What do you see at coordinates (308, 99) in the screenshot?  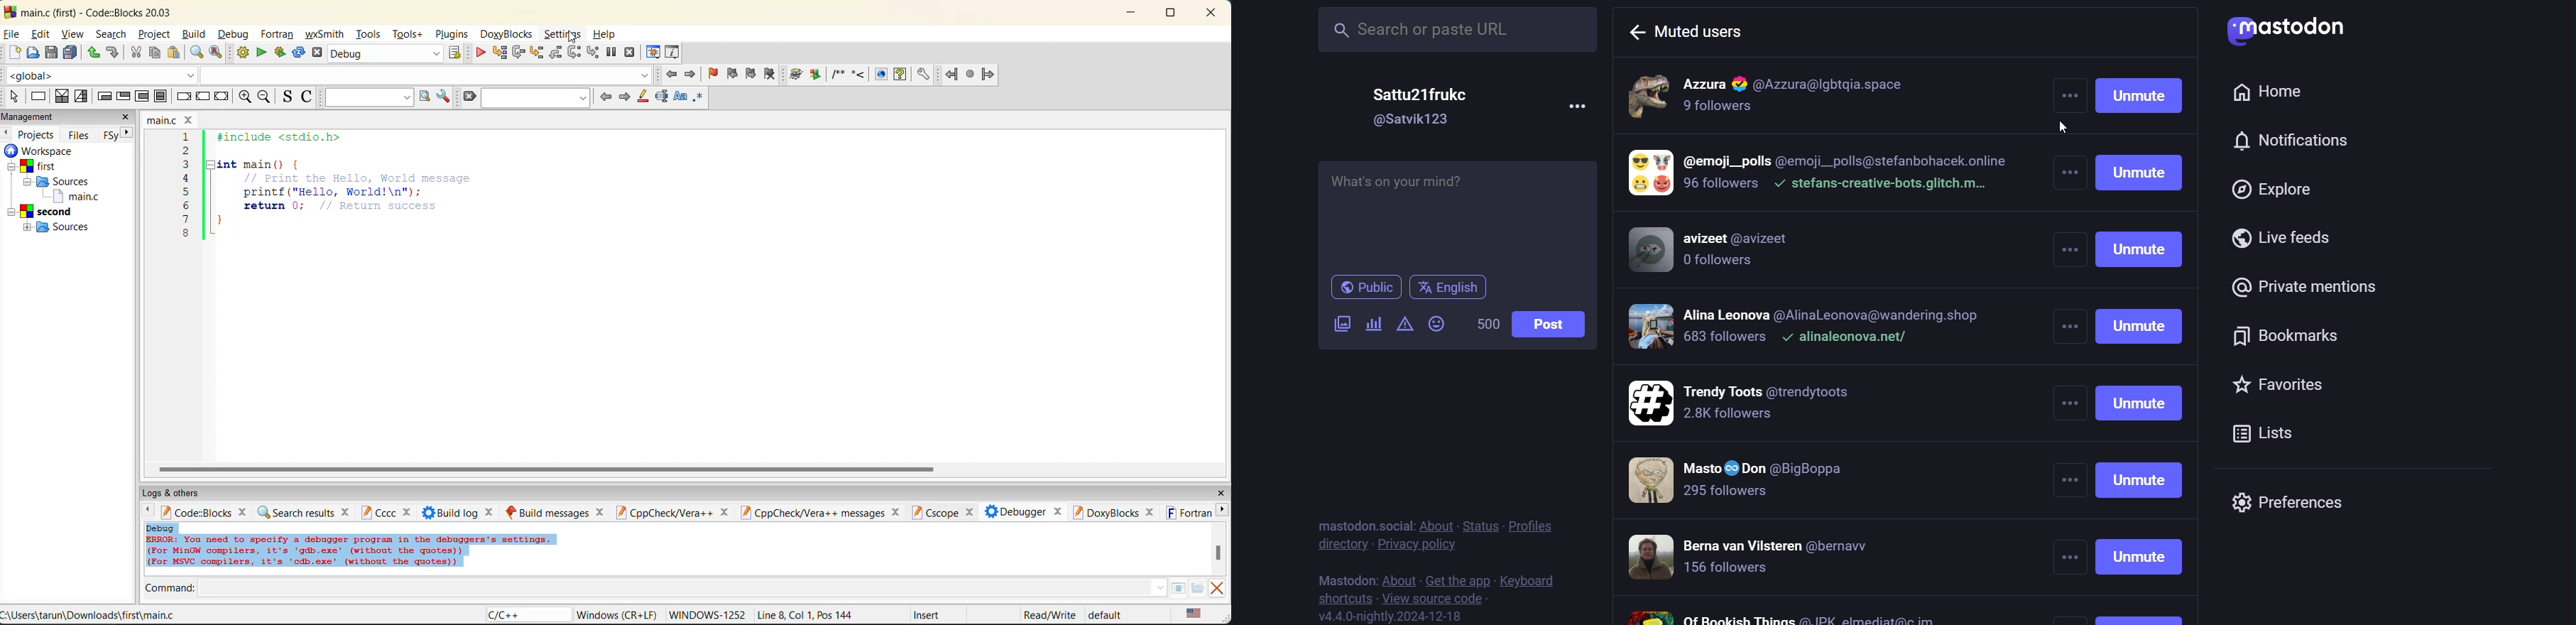 I see `toggle comments` at bounding box center [308, 99].